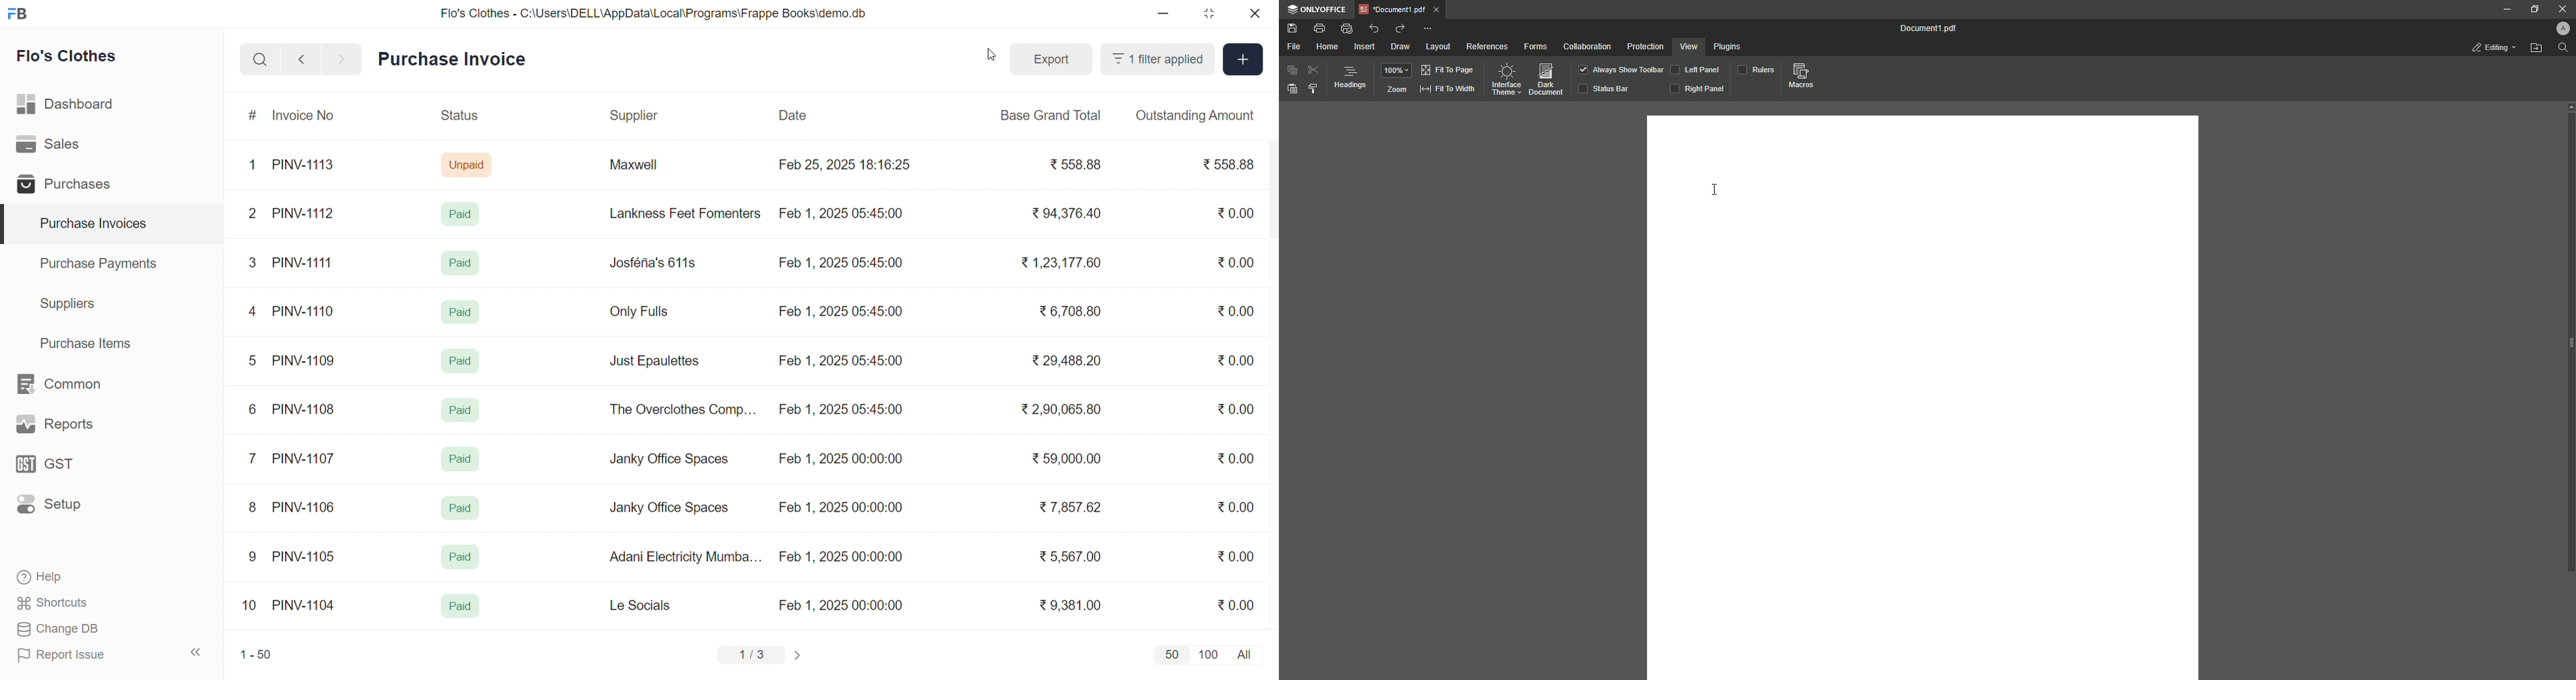 Image resolution: width=2576 pixels, height=700 pixels. What do you see at coordinates (645, 315) in the screenshot?
I see `Only Fulls` at bounding box center [645, 315].